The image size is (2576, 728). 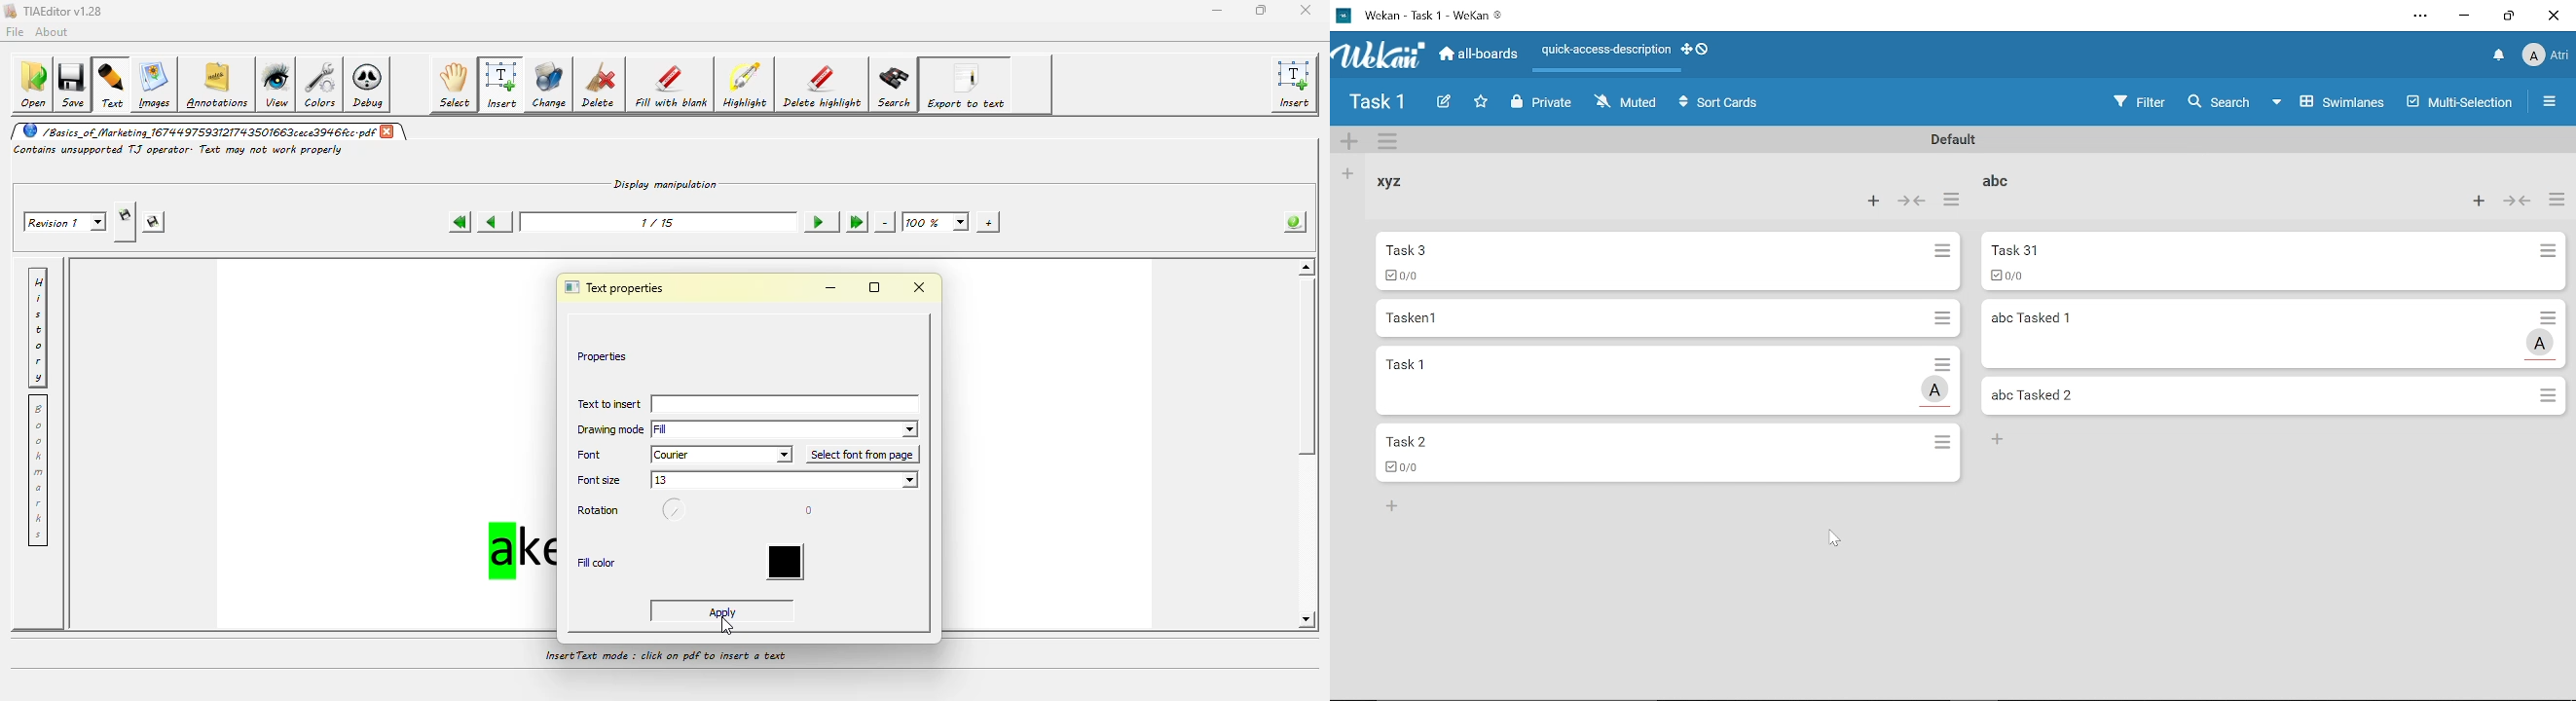 What do you see at coordinates (1996, 180) in the screenshot?
I see `abc` at bounding box center [1996, 180].